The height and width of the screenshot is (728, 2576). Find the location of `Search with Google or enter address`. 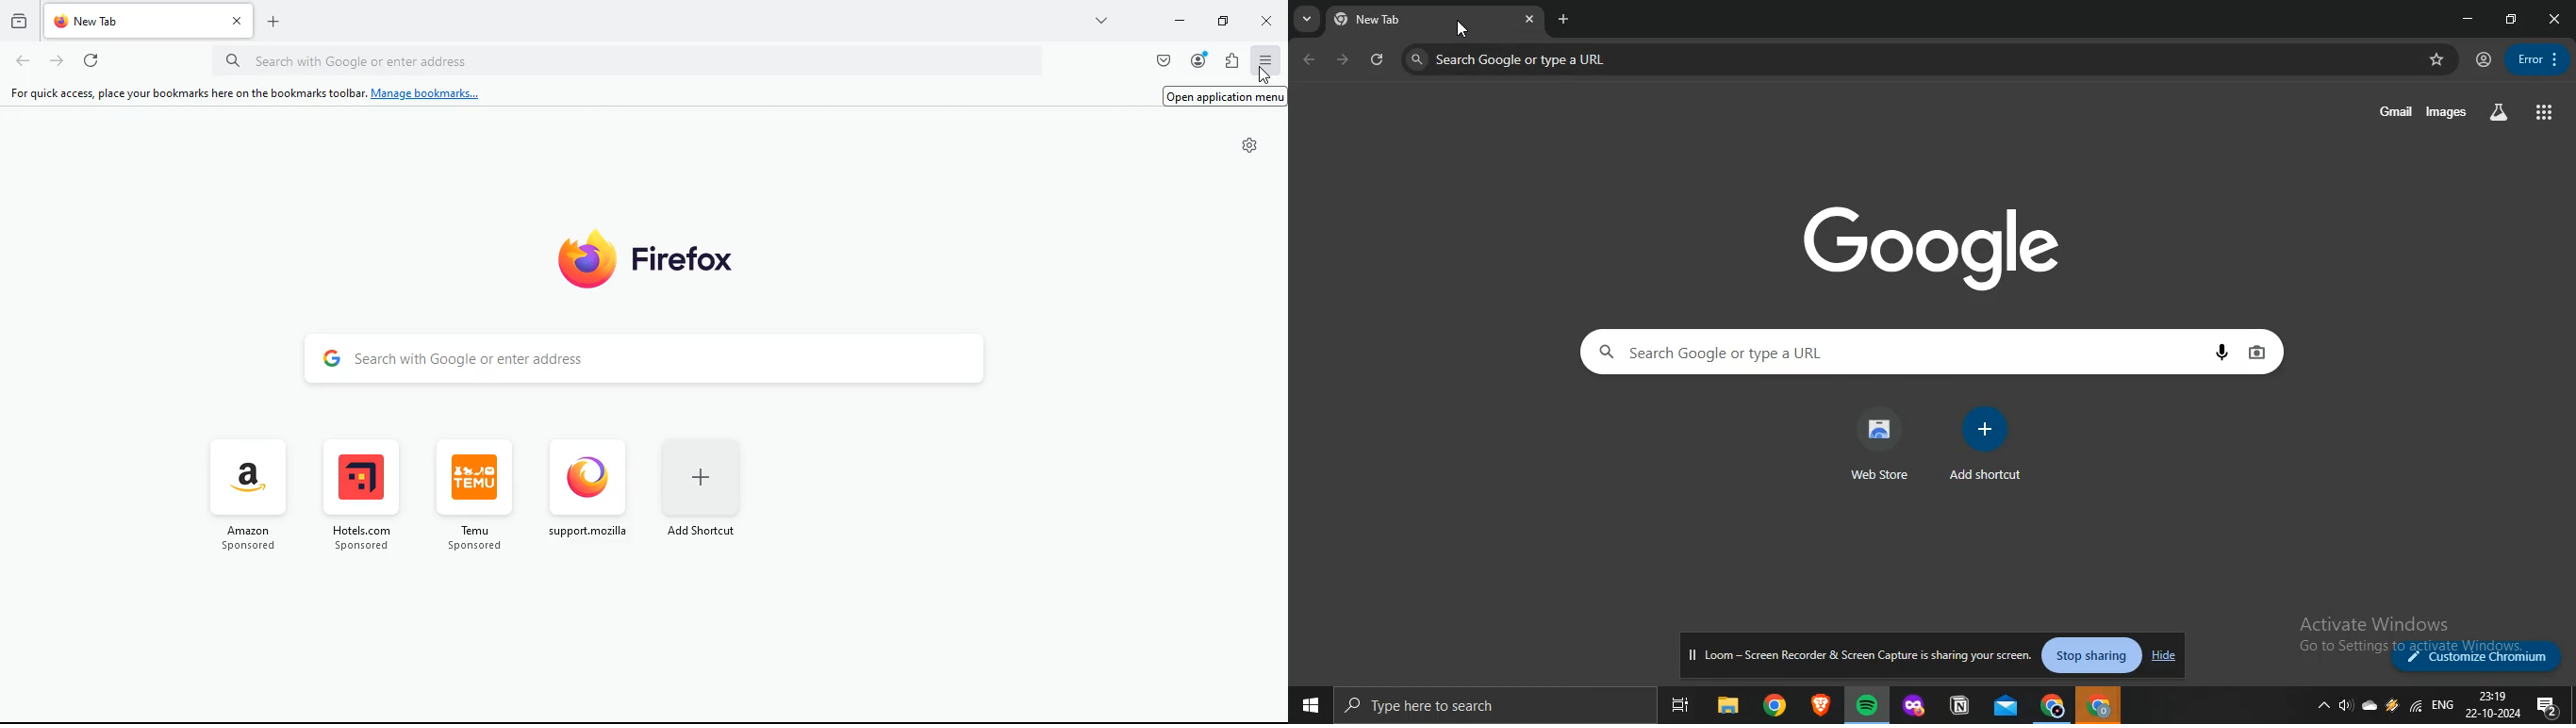

Search with Google or enter address is located at coordinates (647, 356).